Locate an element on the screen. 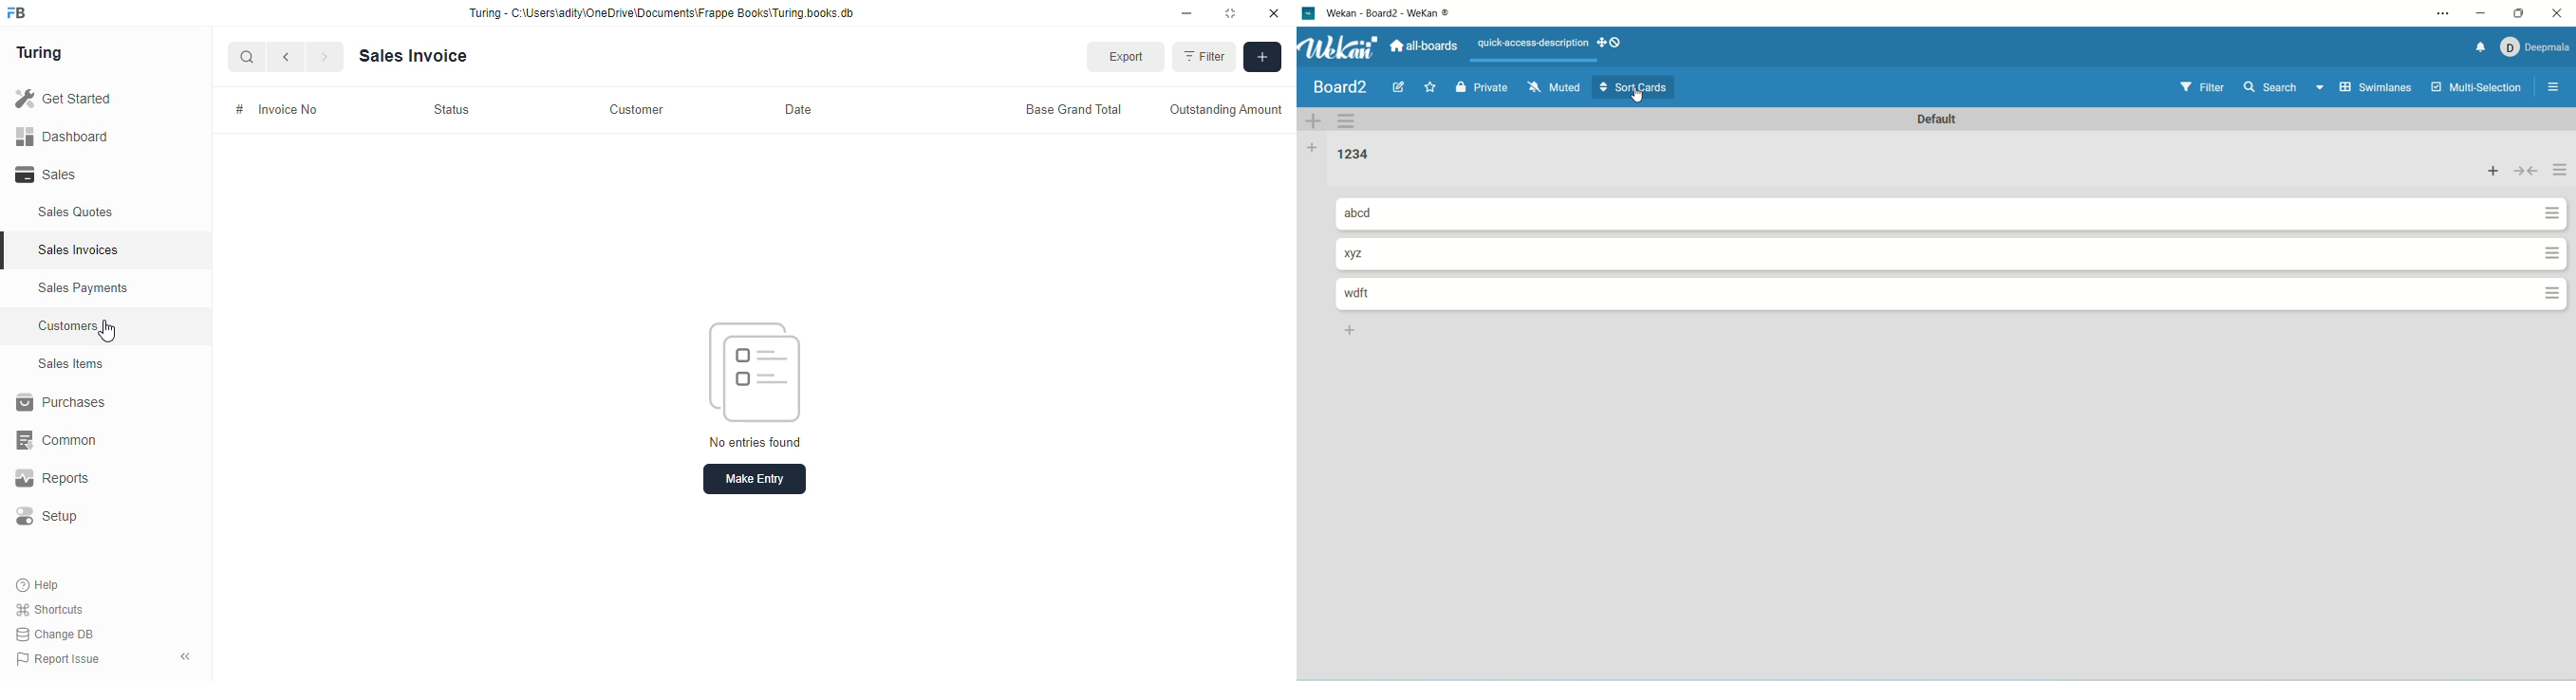 This screenshot has height=700, width=2576. Dashboard is located at coordinates (90, 136).